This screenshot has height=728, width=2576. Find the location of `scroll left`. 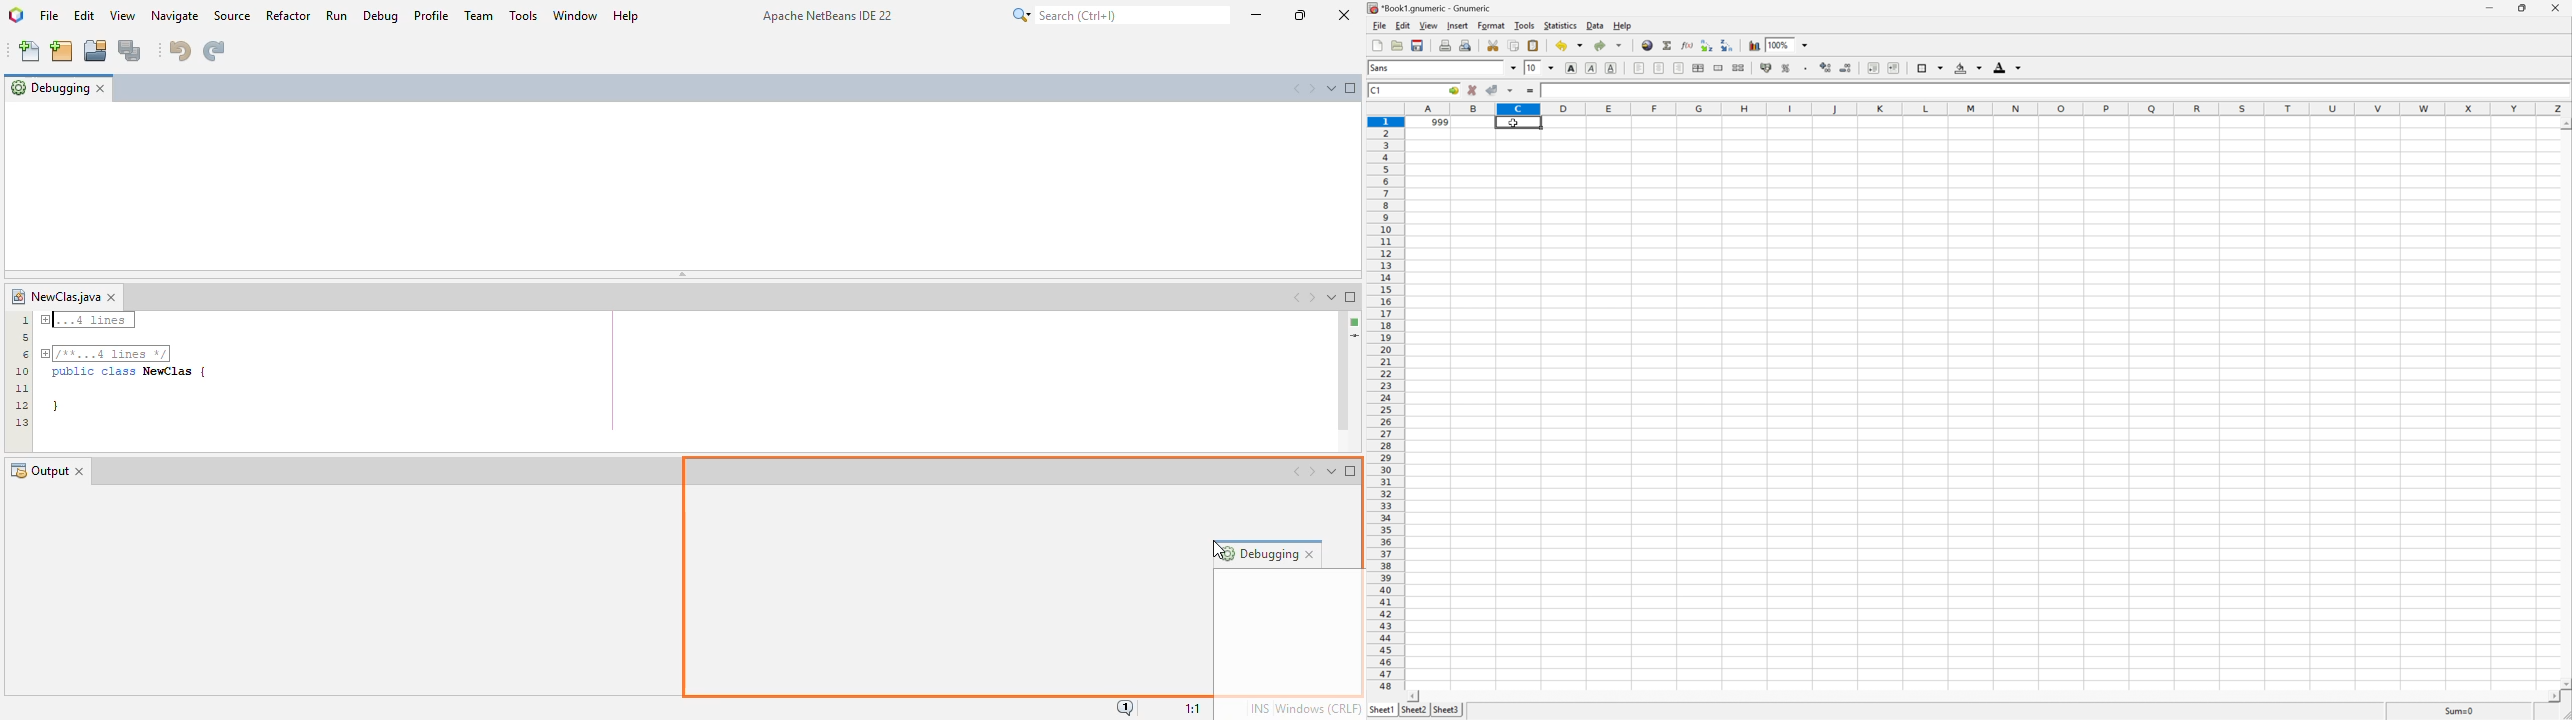

scroll left is located at coordinates (1423, 696).